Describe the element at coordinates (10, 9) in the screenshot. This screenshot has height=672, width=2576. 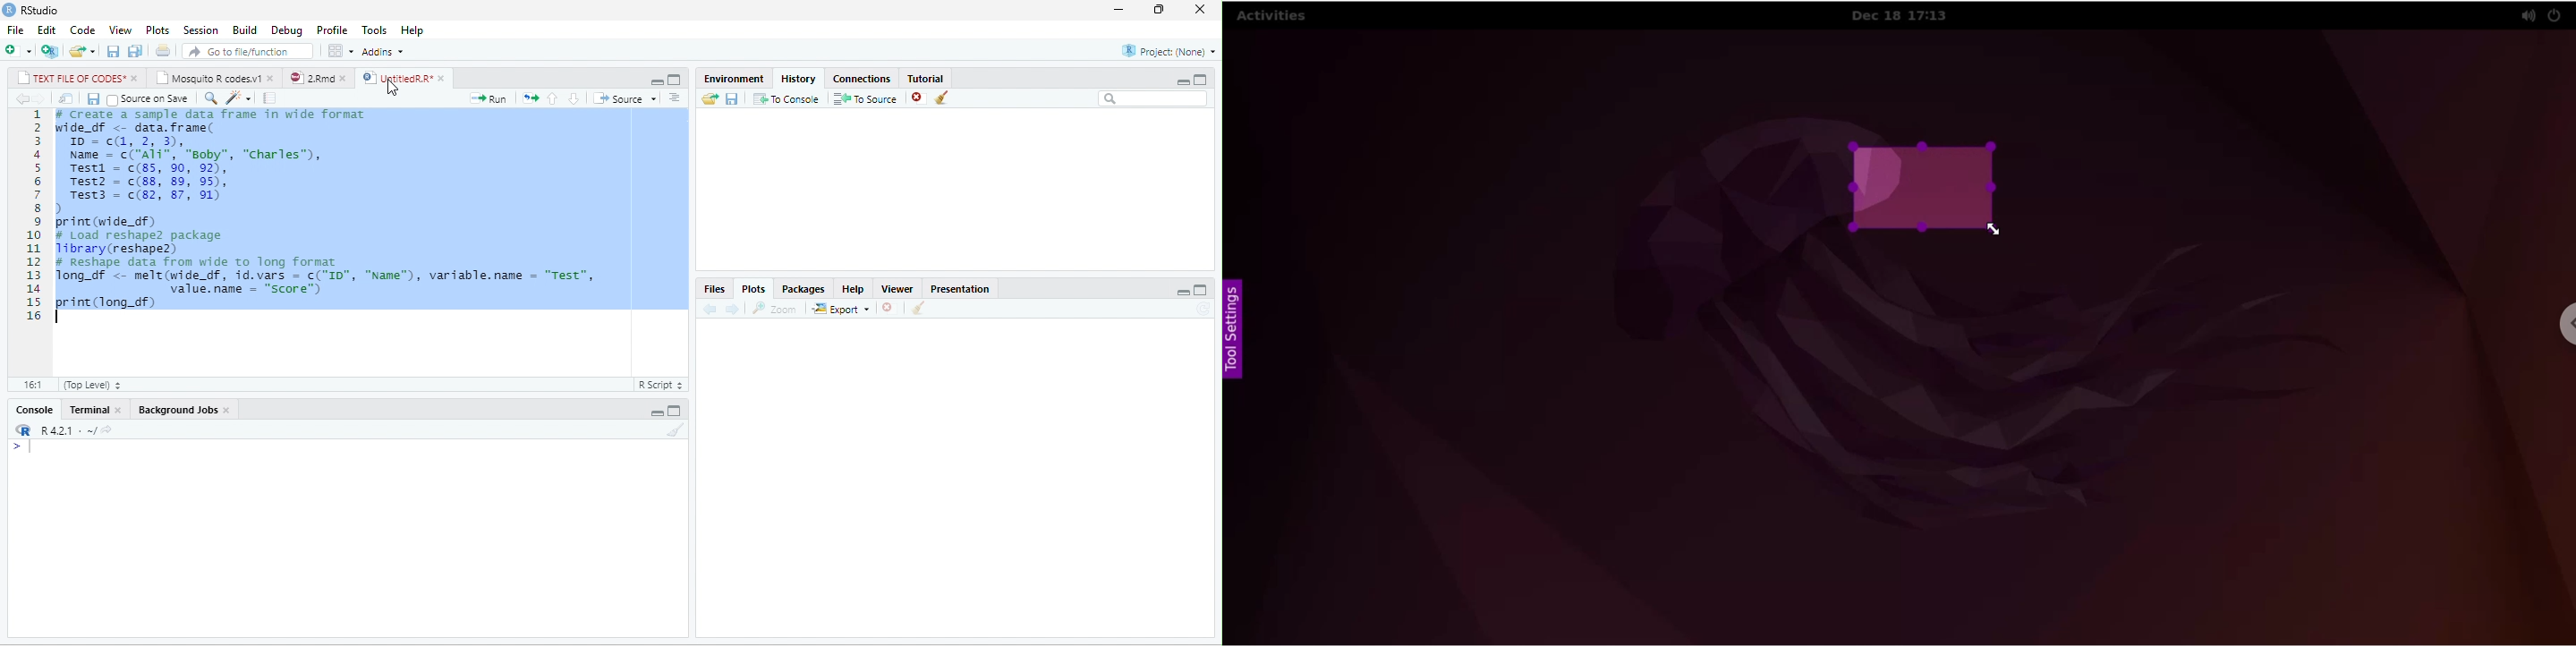
I see `logo` at that location.